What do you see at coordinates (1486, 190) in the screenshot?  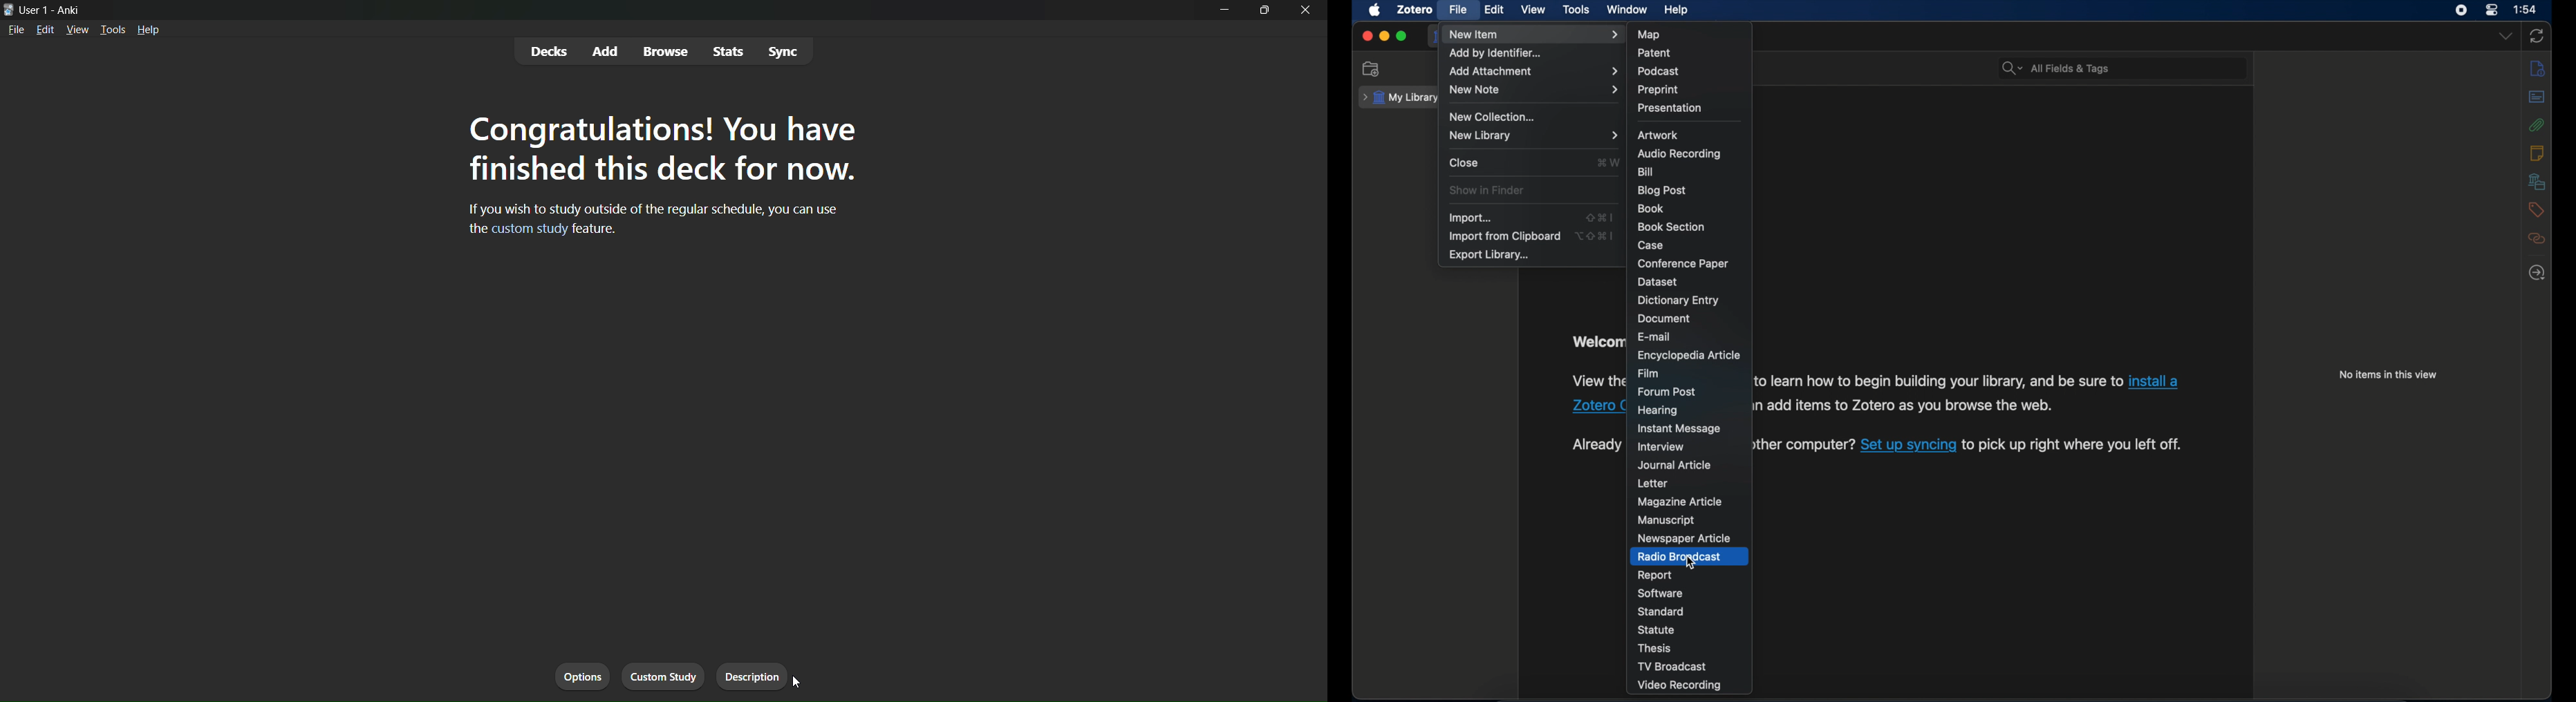 I see `show in finder` at bounding box center [1486, 190].